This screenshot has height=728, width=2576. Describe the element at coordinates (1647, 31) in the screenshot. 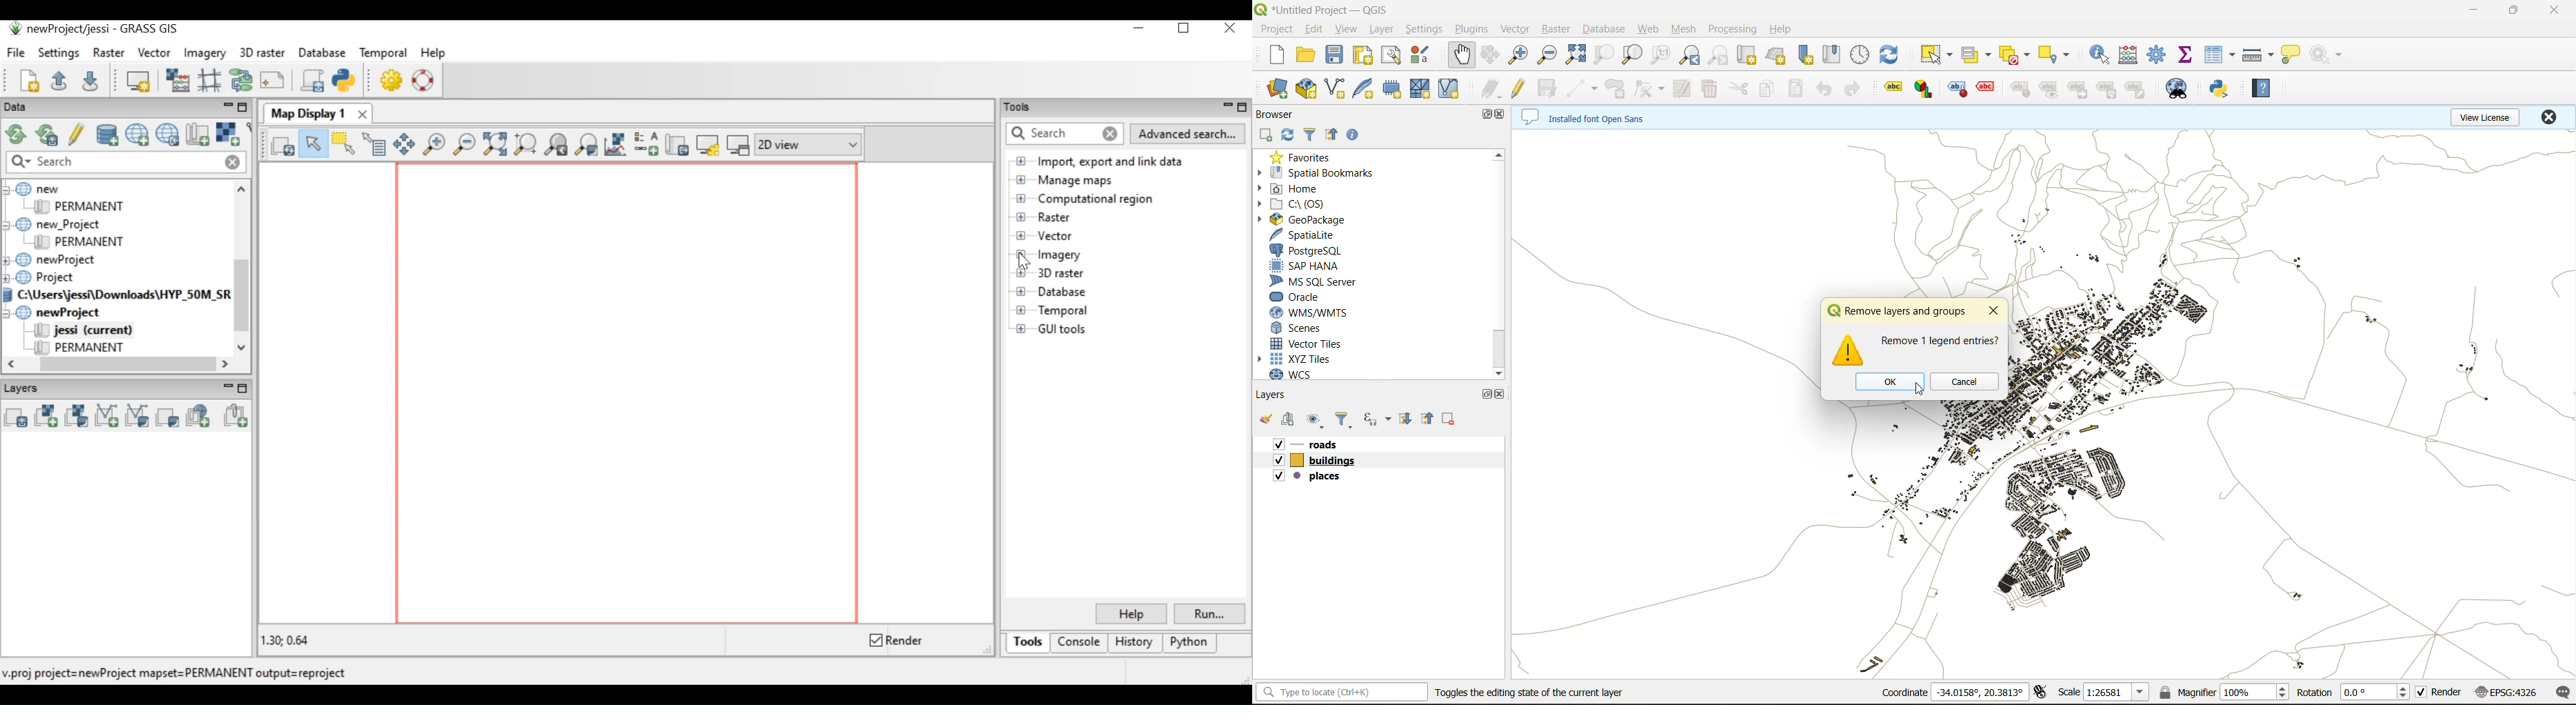

I see `web` at that location.